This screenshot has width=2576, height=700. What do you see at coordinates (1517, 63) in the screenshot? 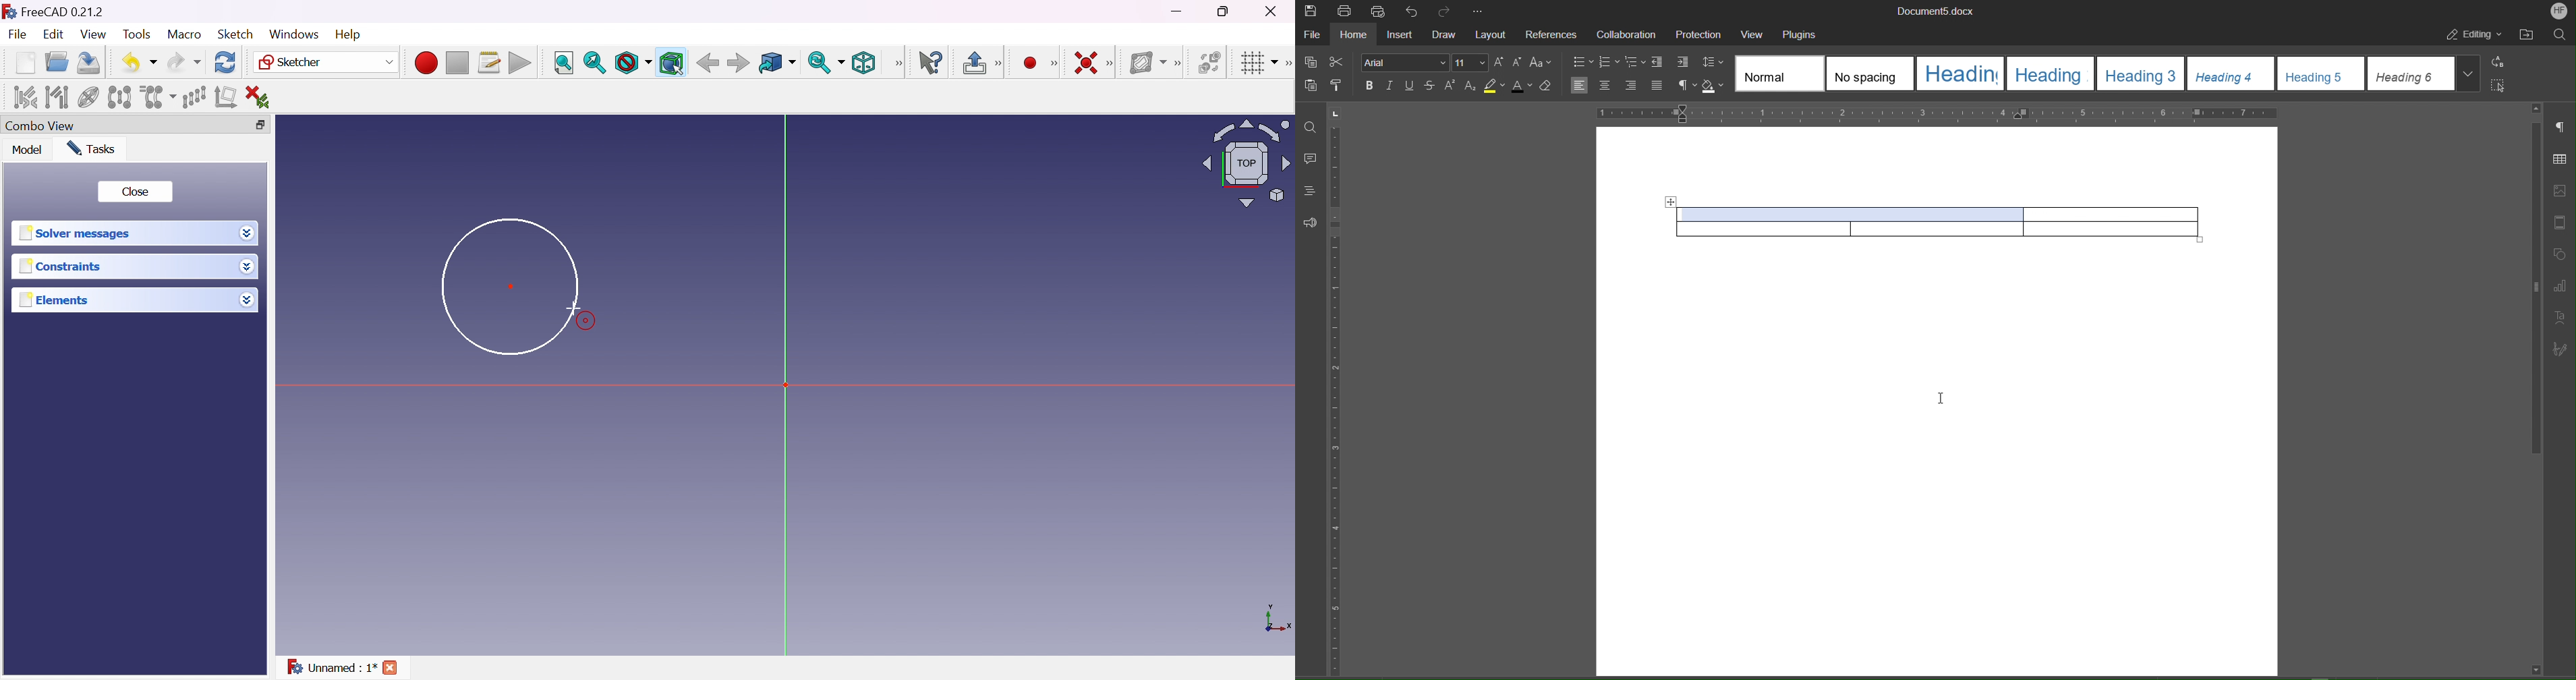
I see `Decrease Size` at bounding box center [1517, 63].